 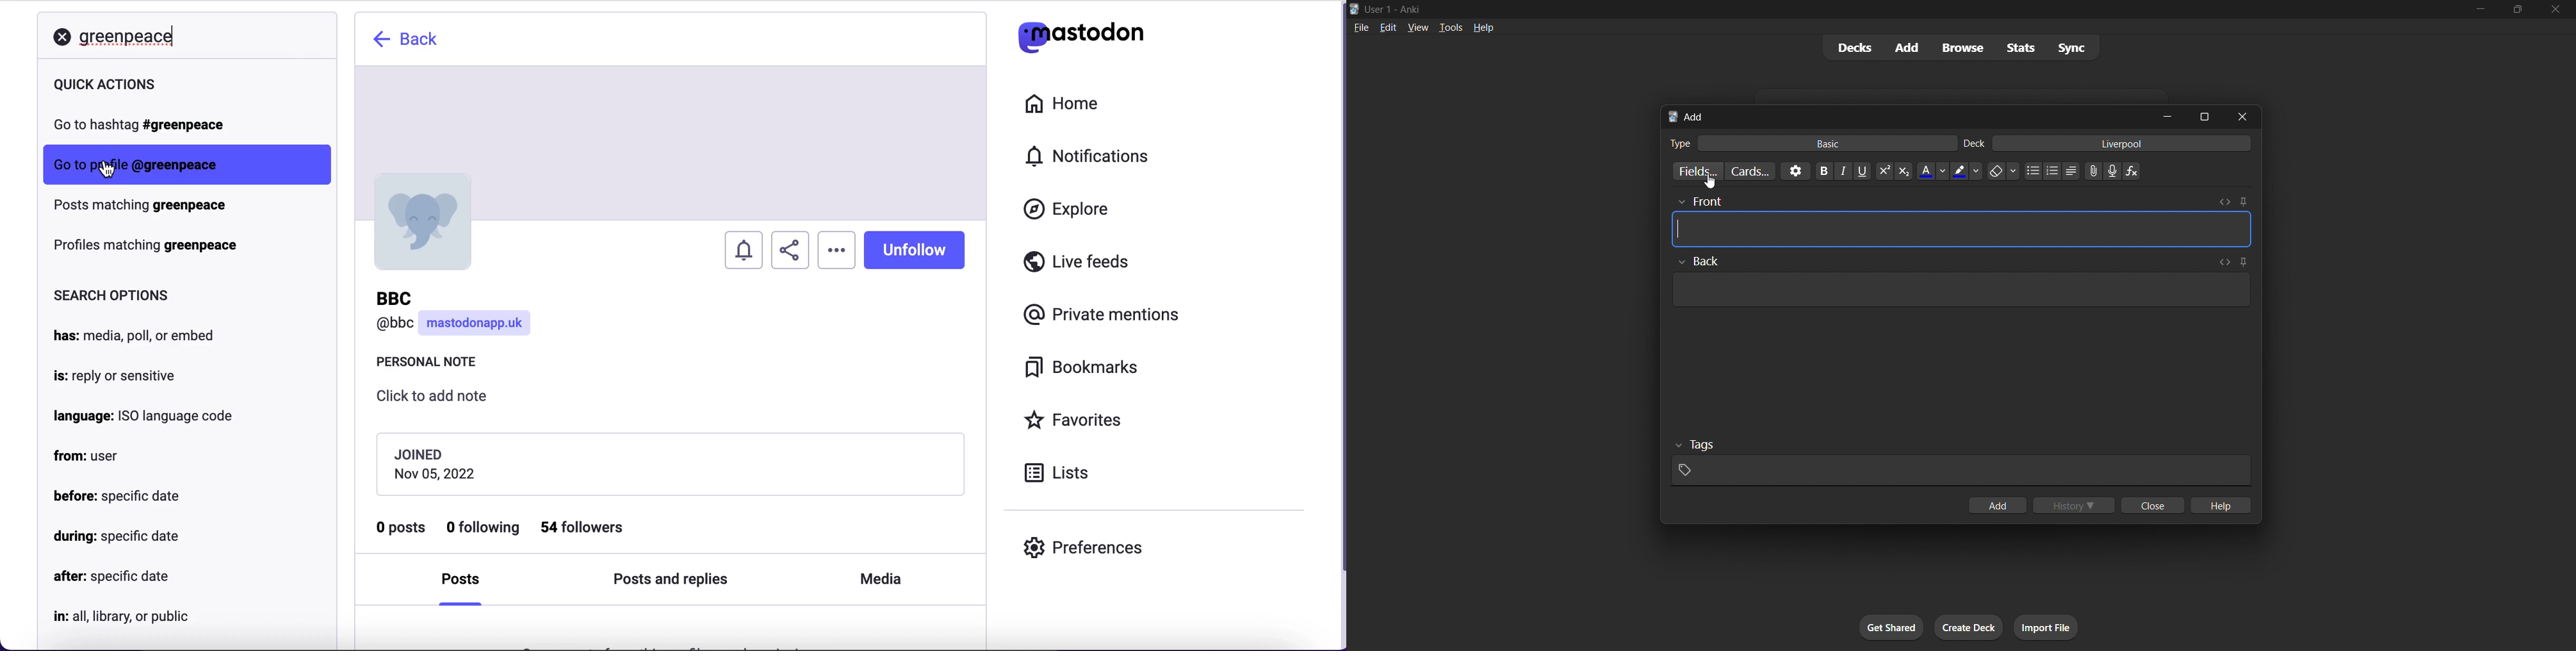 I want to click on help, so click(x=1483, y=28).